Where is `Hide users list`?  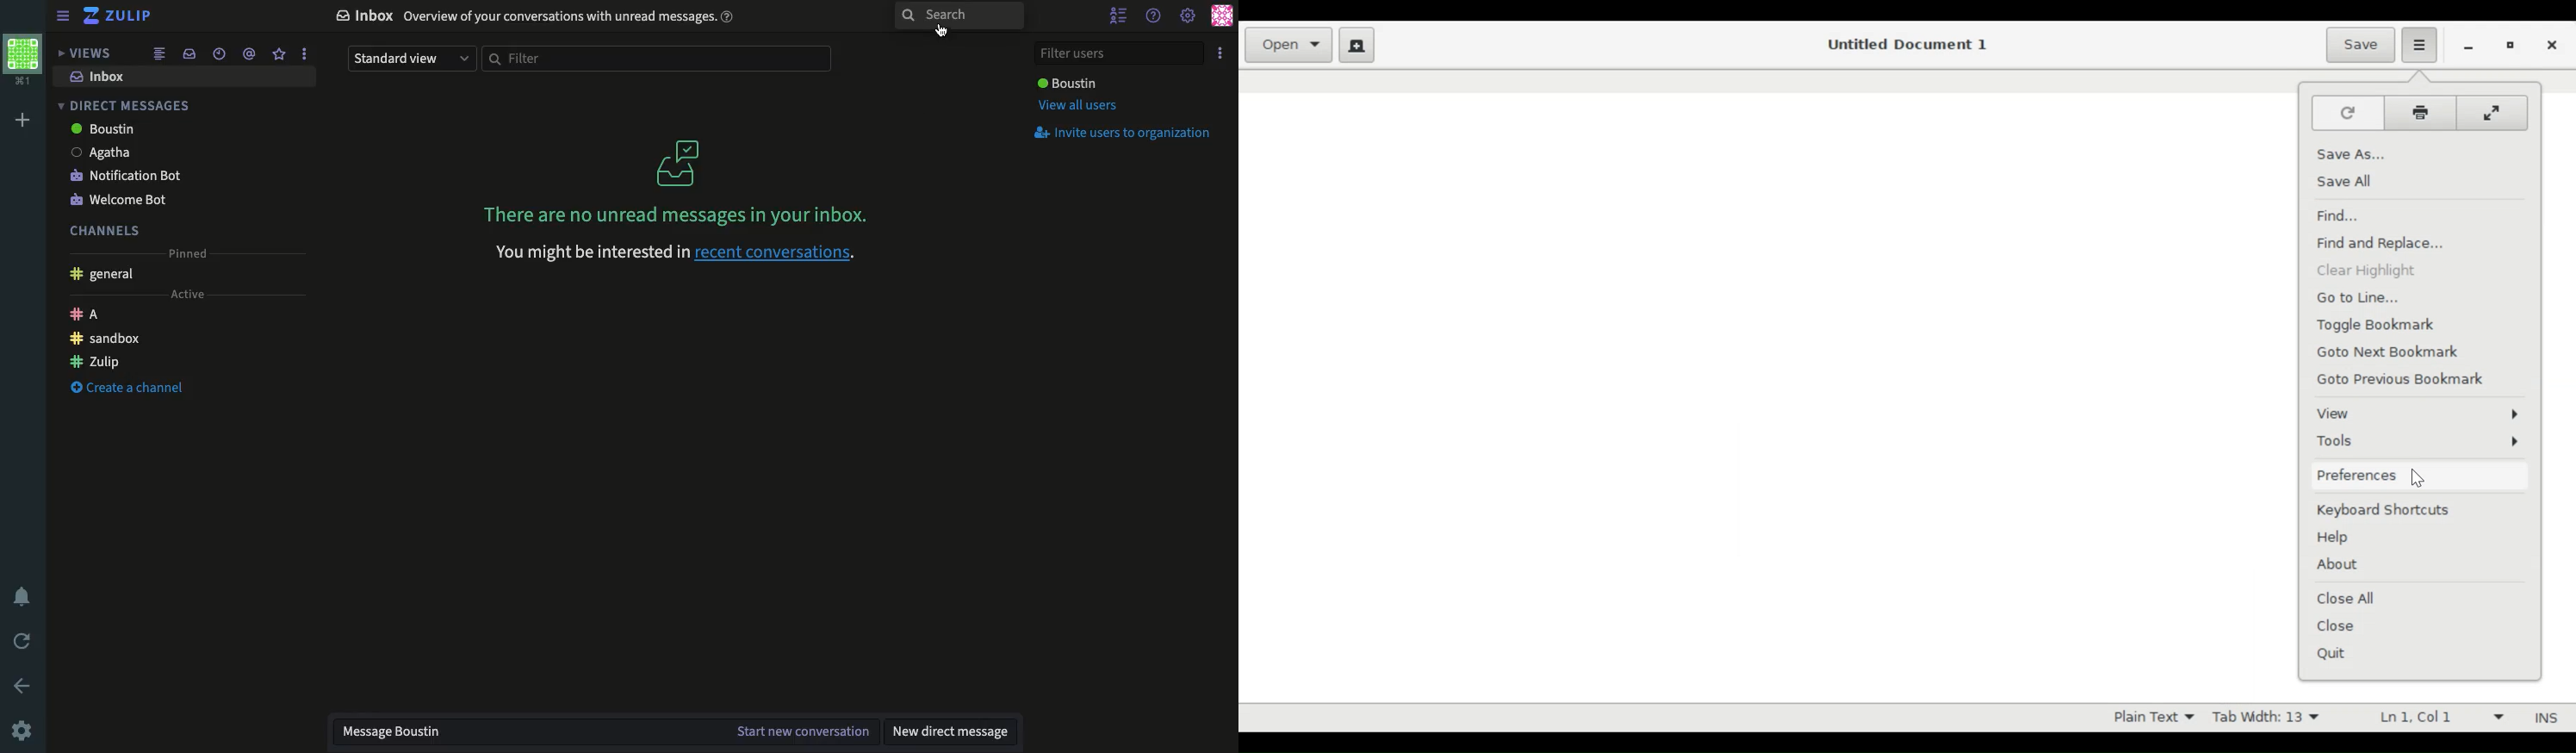
Hide users list is located at coordinates (1120, 16).